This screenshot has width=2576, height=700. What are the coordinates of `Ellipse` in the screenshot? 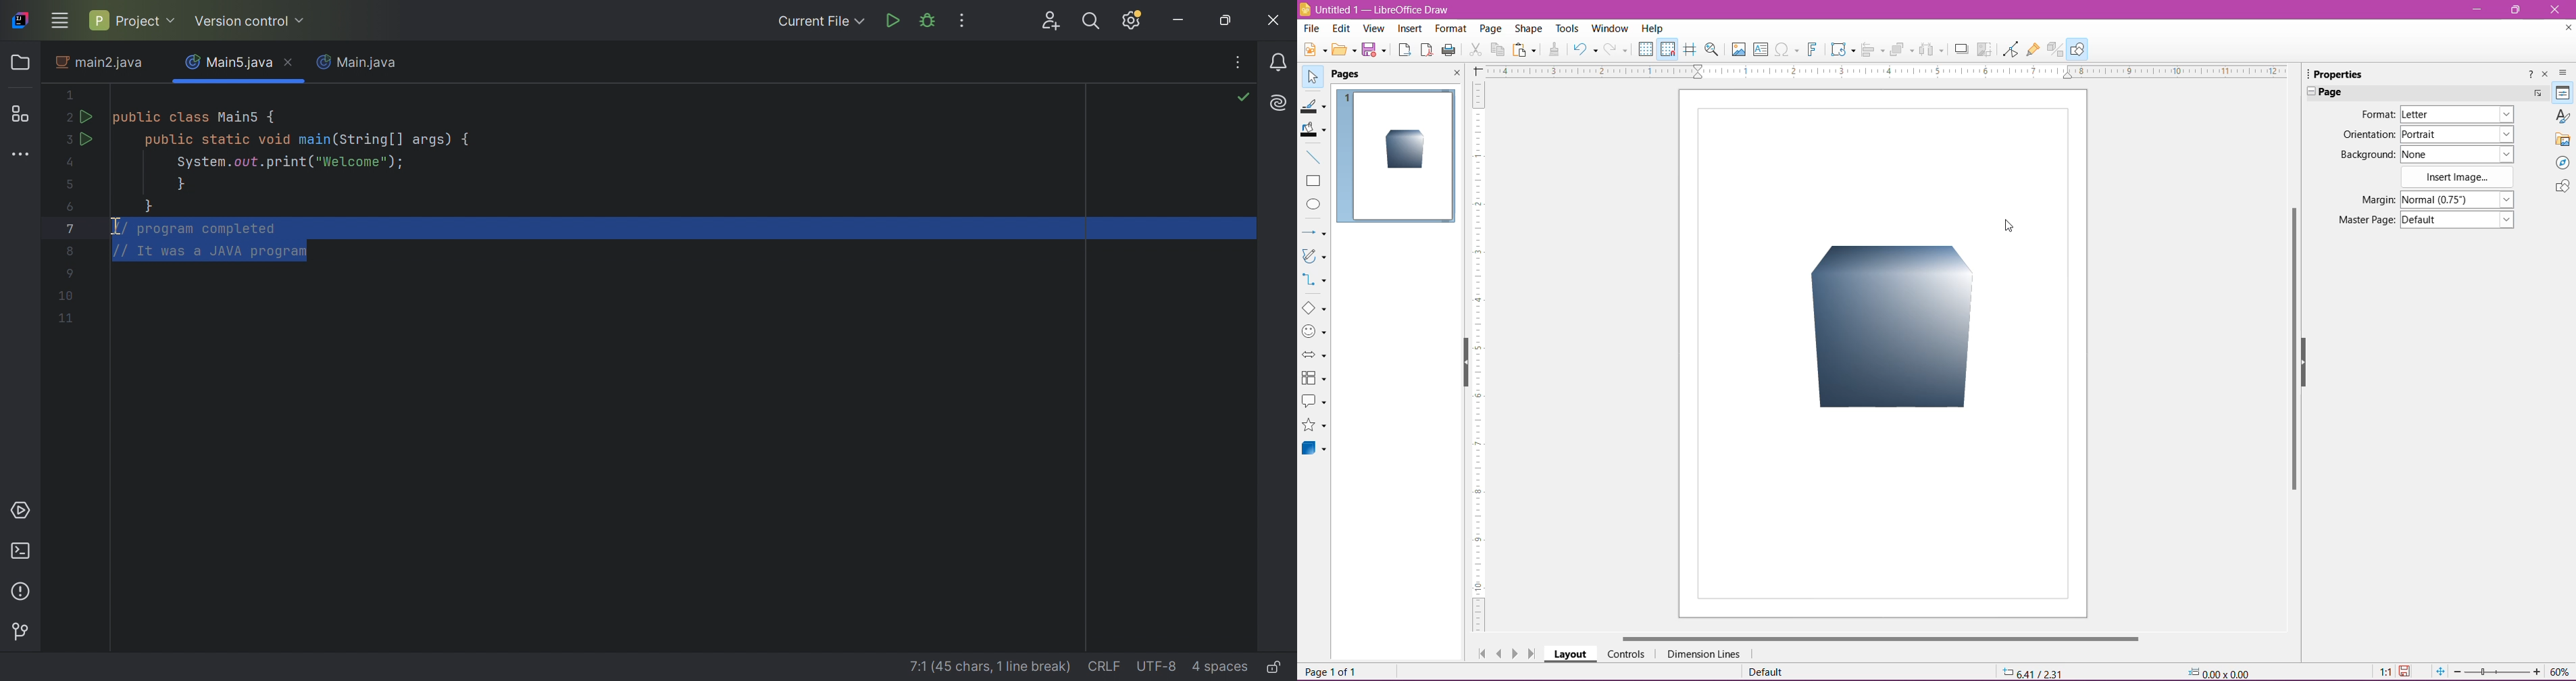 It's located at (1312, 205).